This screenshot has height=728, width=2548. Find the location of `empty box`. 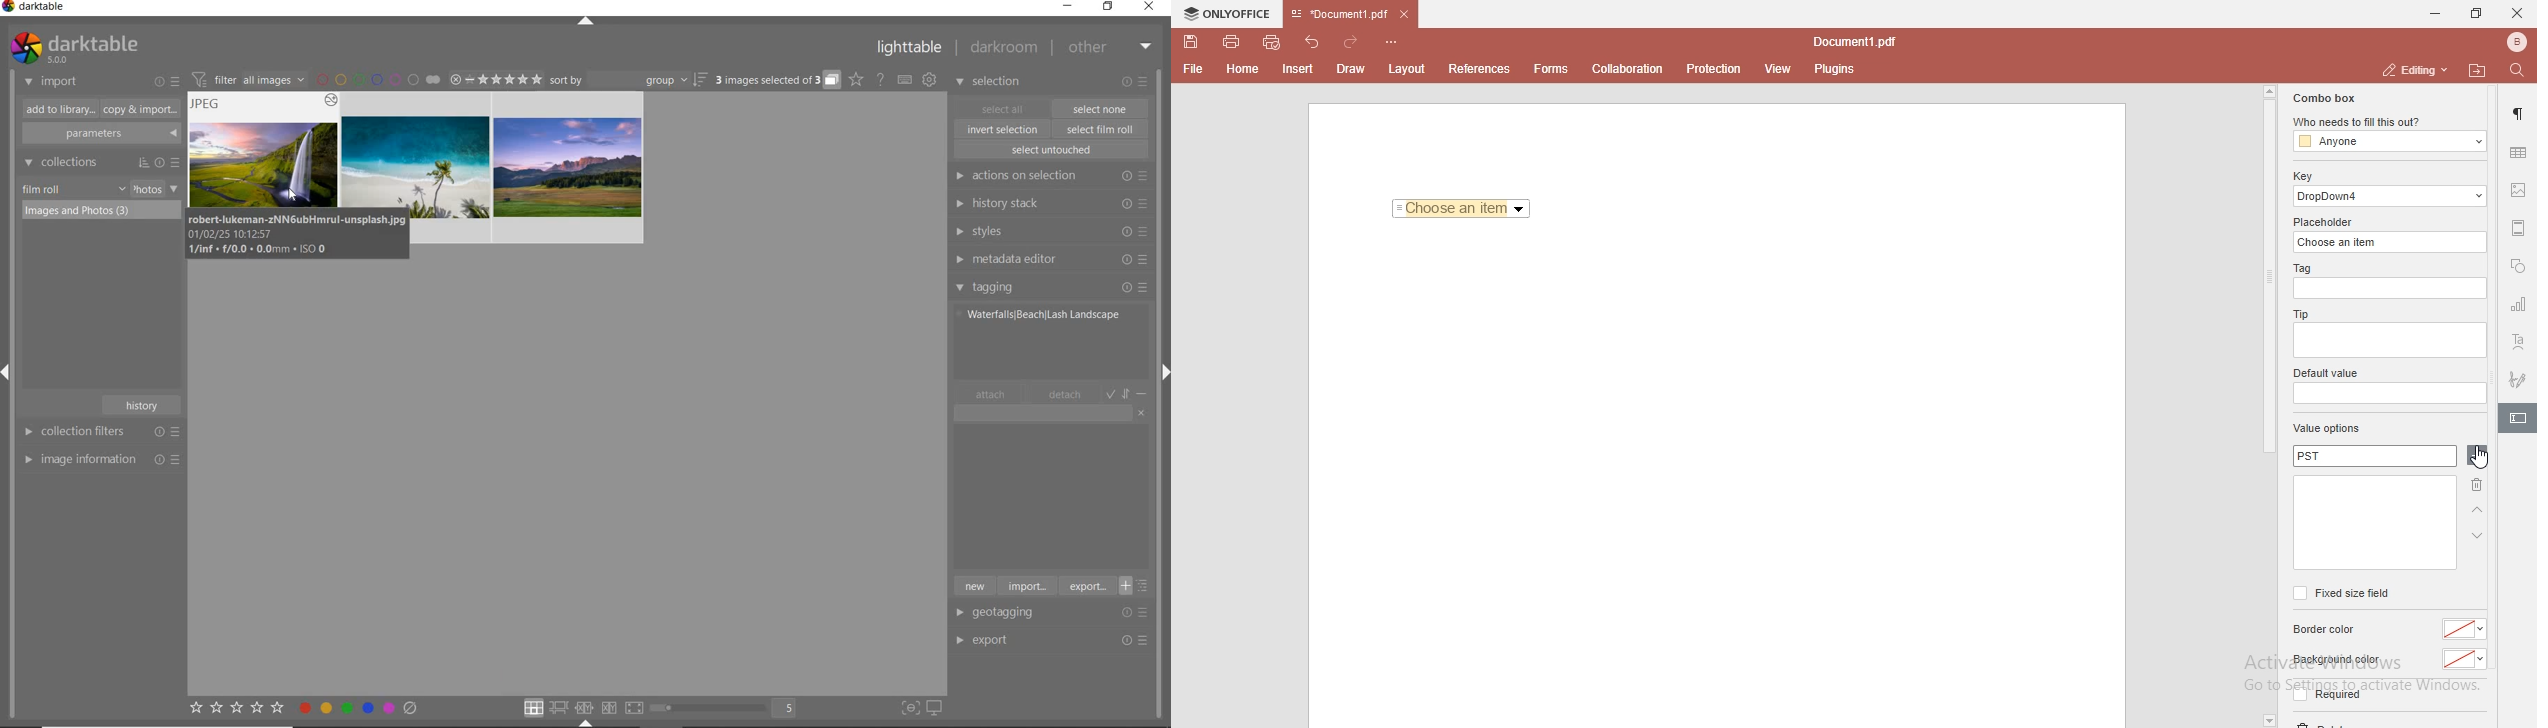

empty box is located at coordinates (2373, 523).